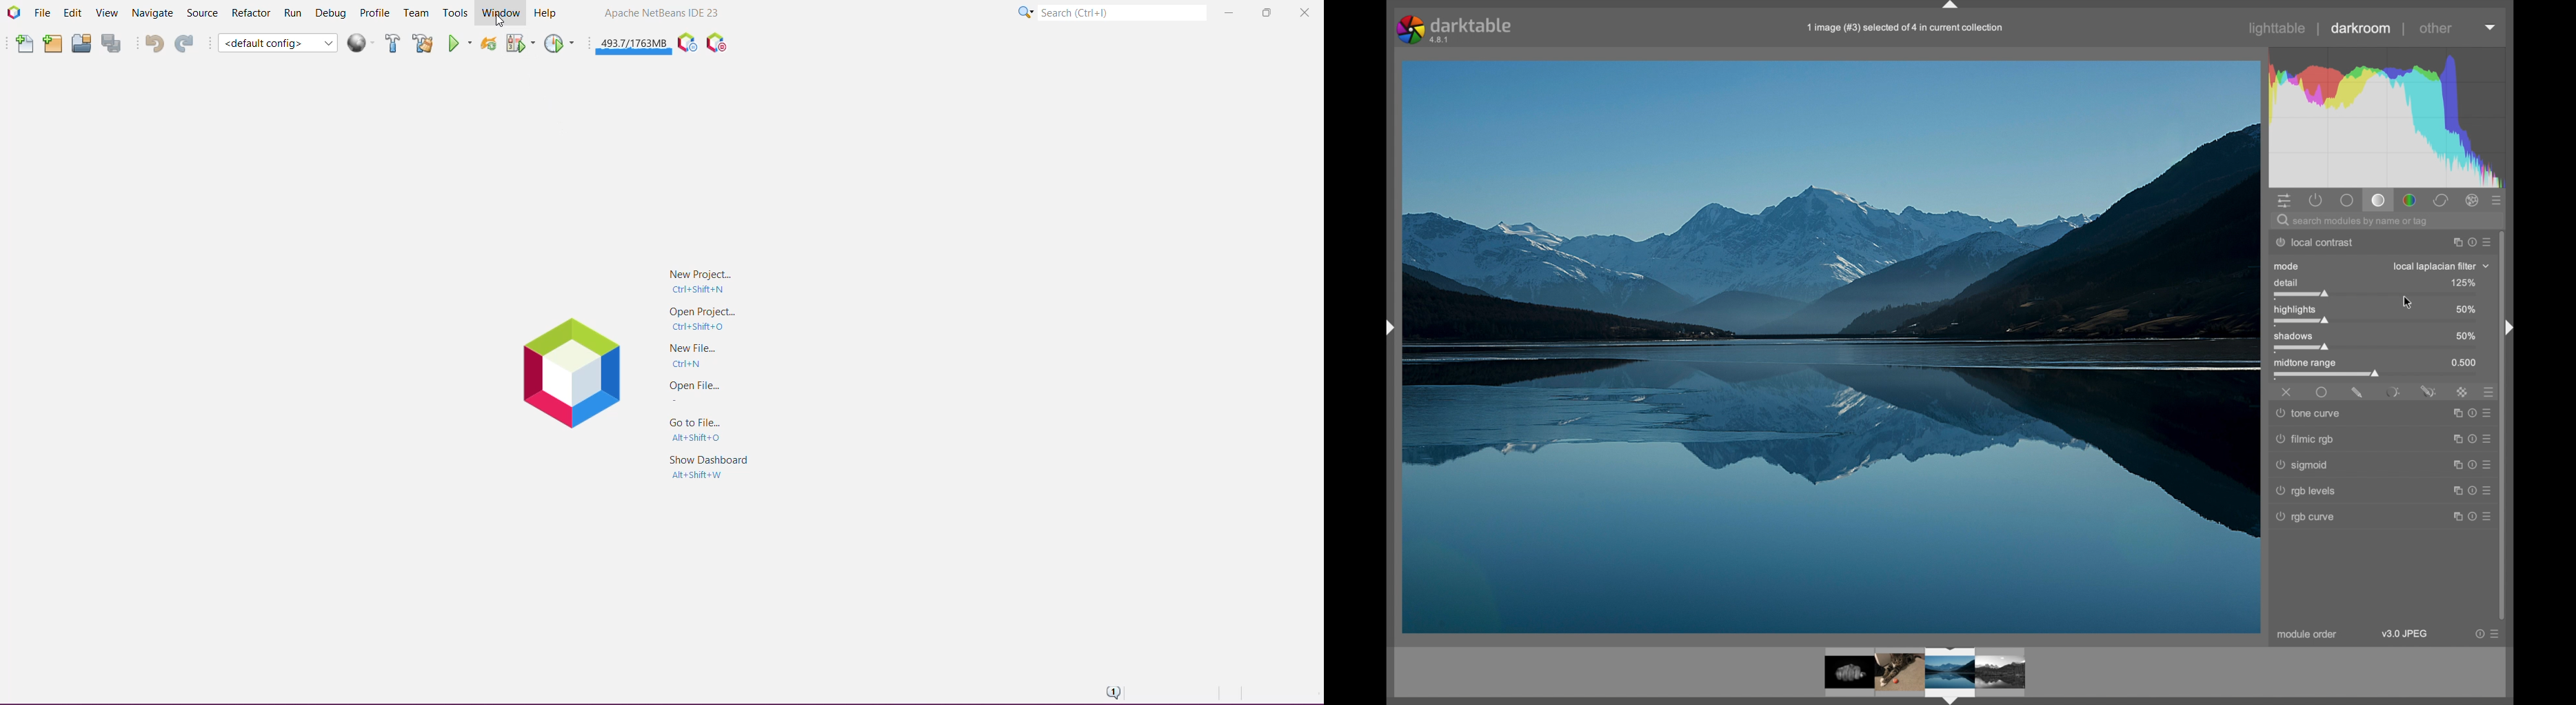 The width and height of the screenshot is (2576, 728). What do you see at coordinates (2303, 464) in the screenshot?
I see `sigmoid` at bounding box center [2303, 464].